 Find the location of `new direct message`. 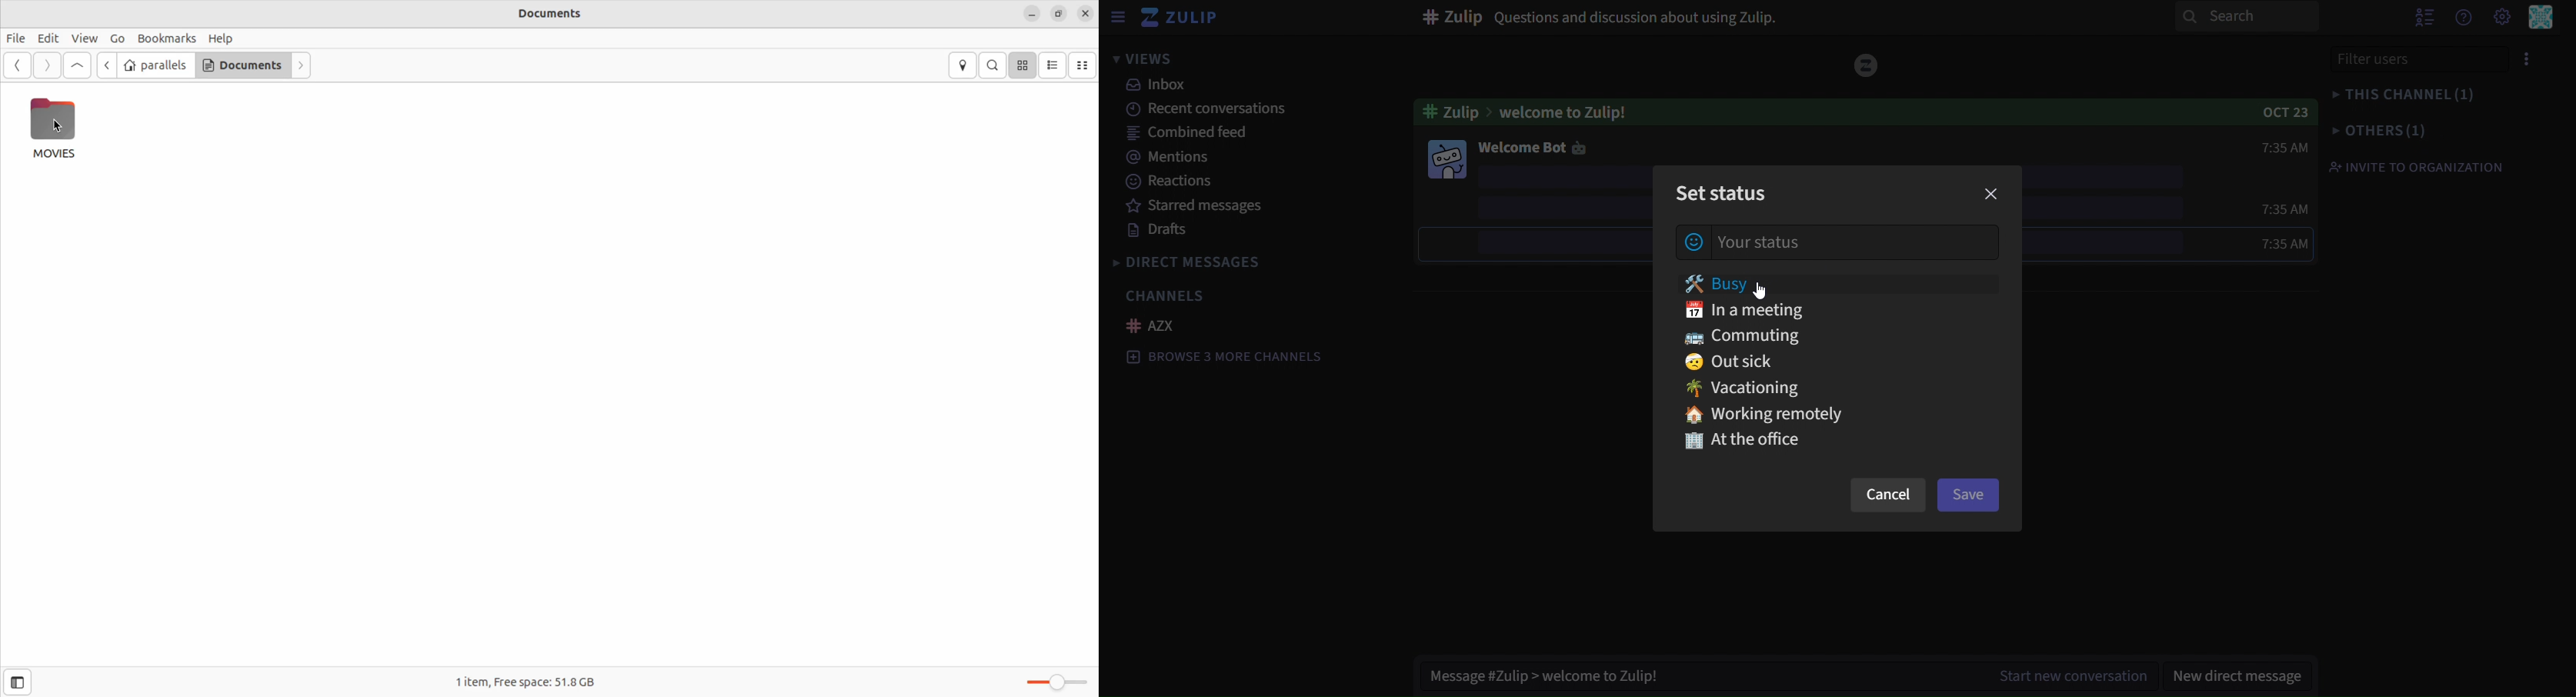

new direct message is located at coordinates (2243, 667).